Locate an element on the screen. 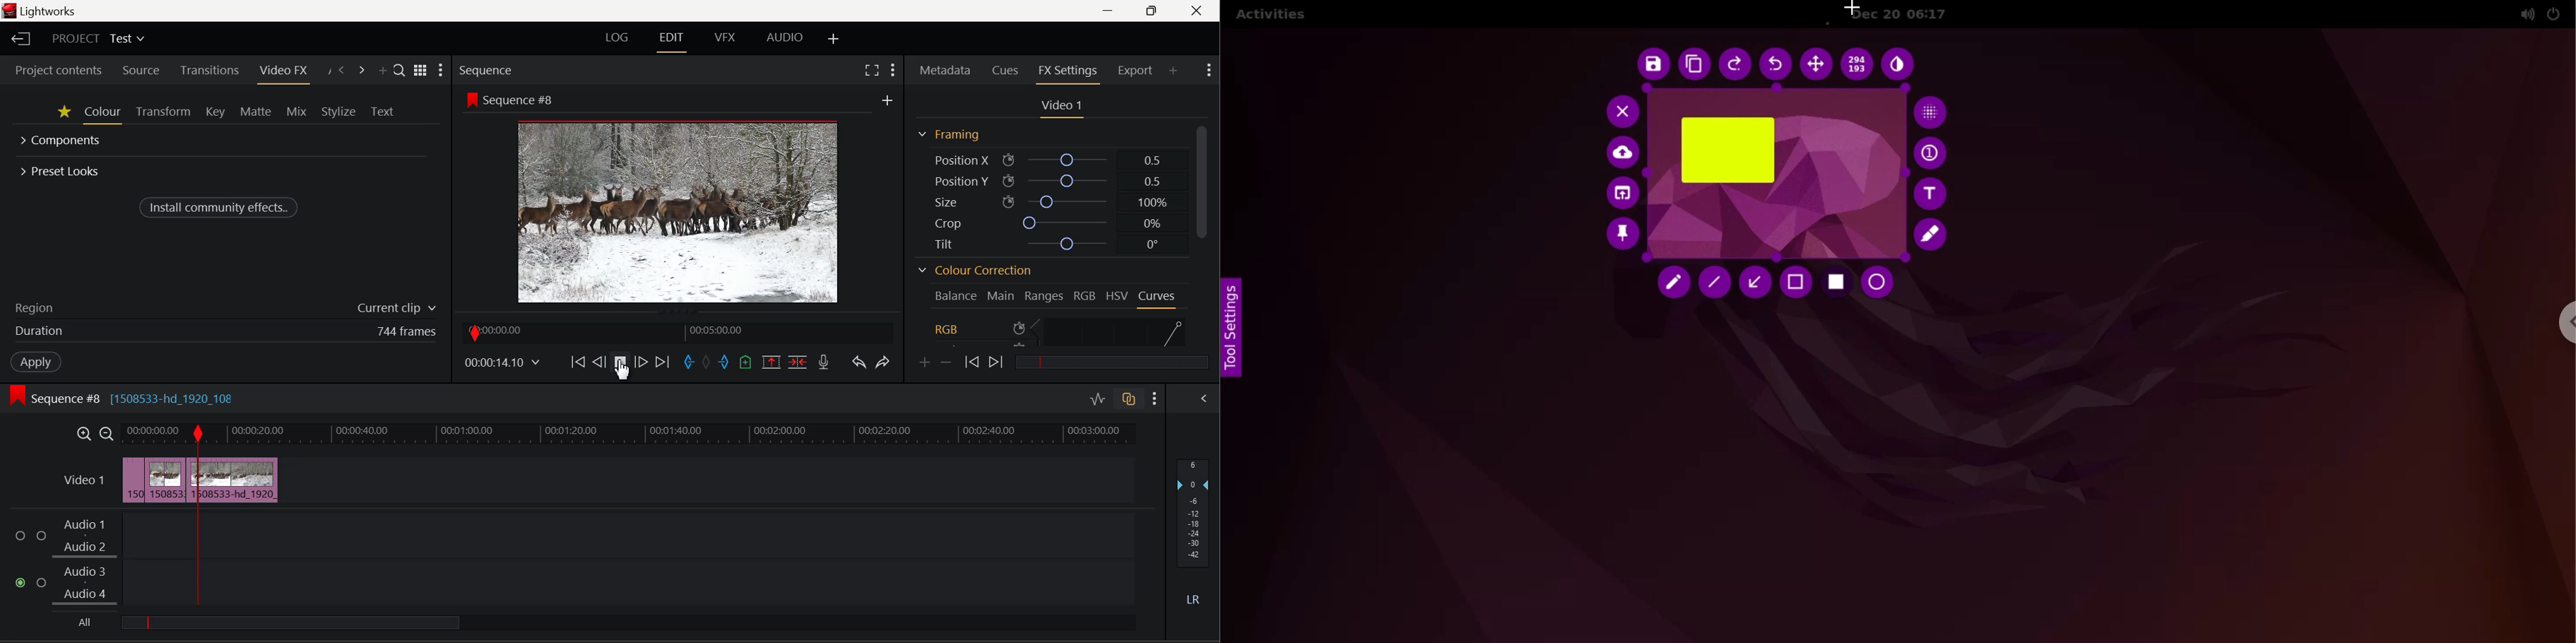 The width and height of the screenshot is (2576, 644). Close is located at coordinates (1198, 11).